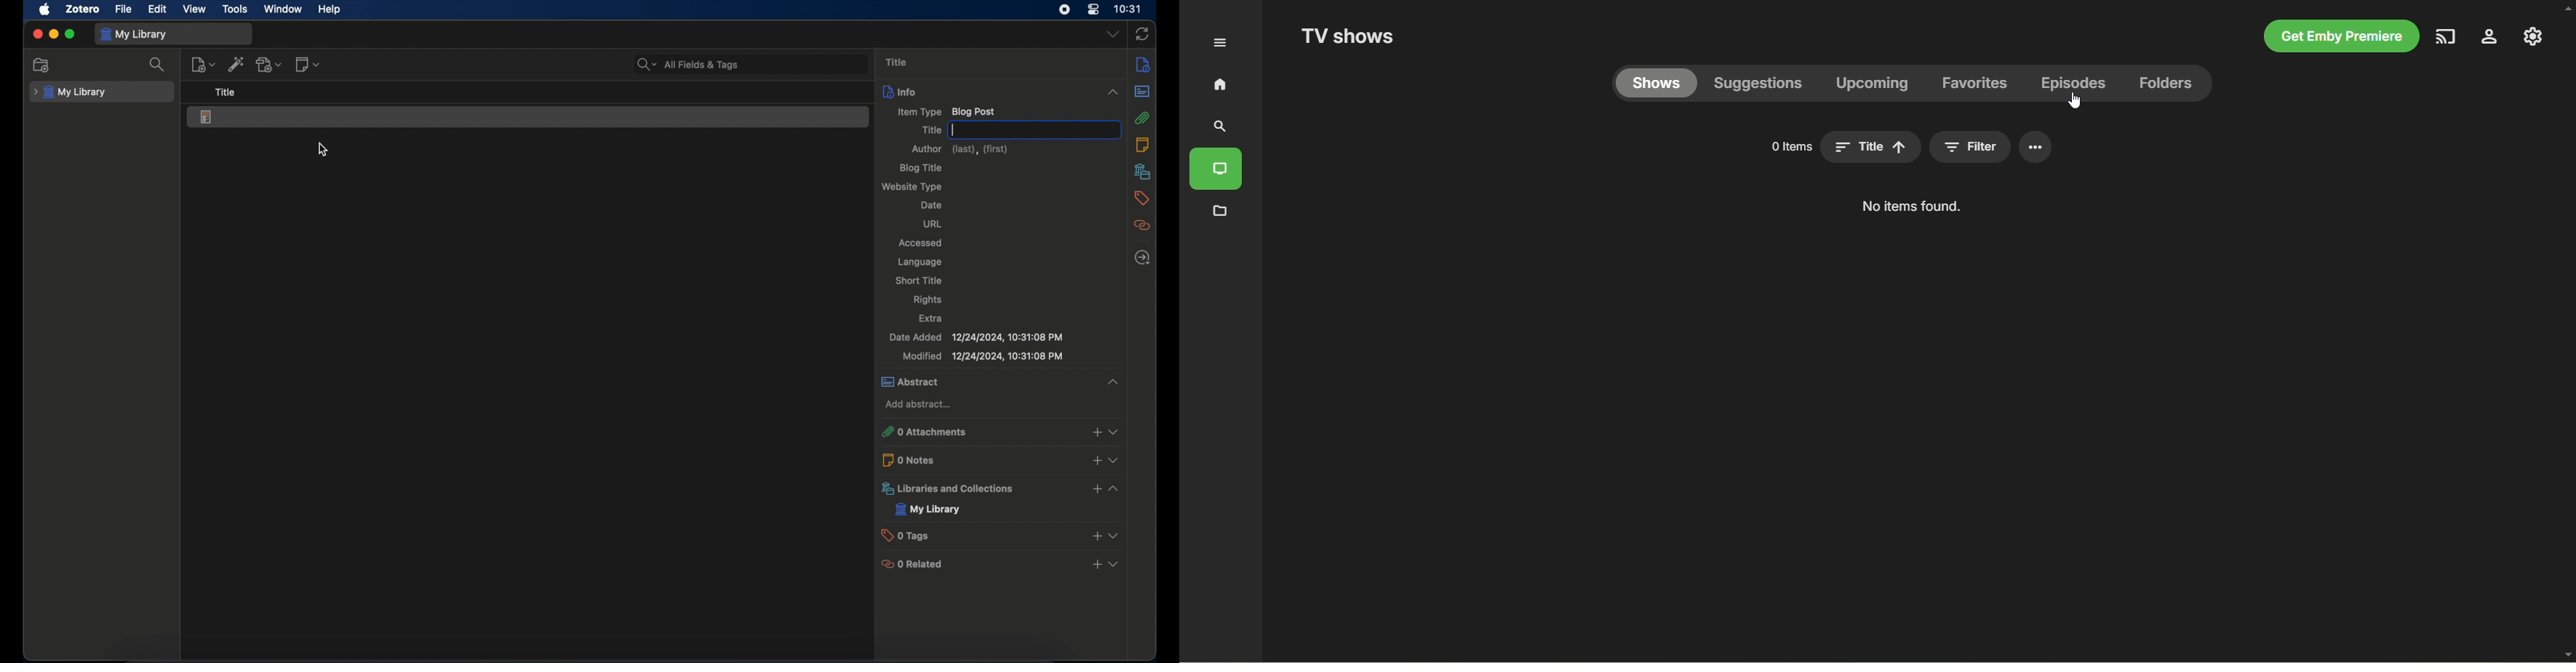 The height and width of the screenshot is (672, 2576). I want to click on attachments, so click(1143, 118).